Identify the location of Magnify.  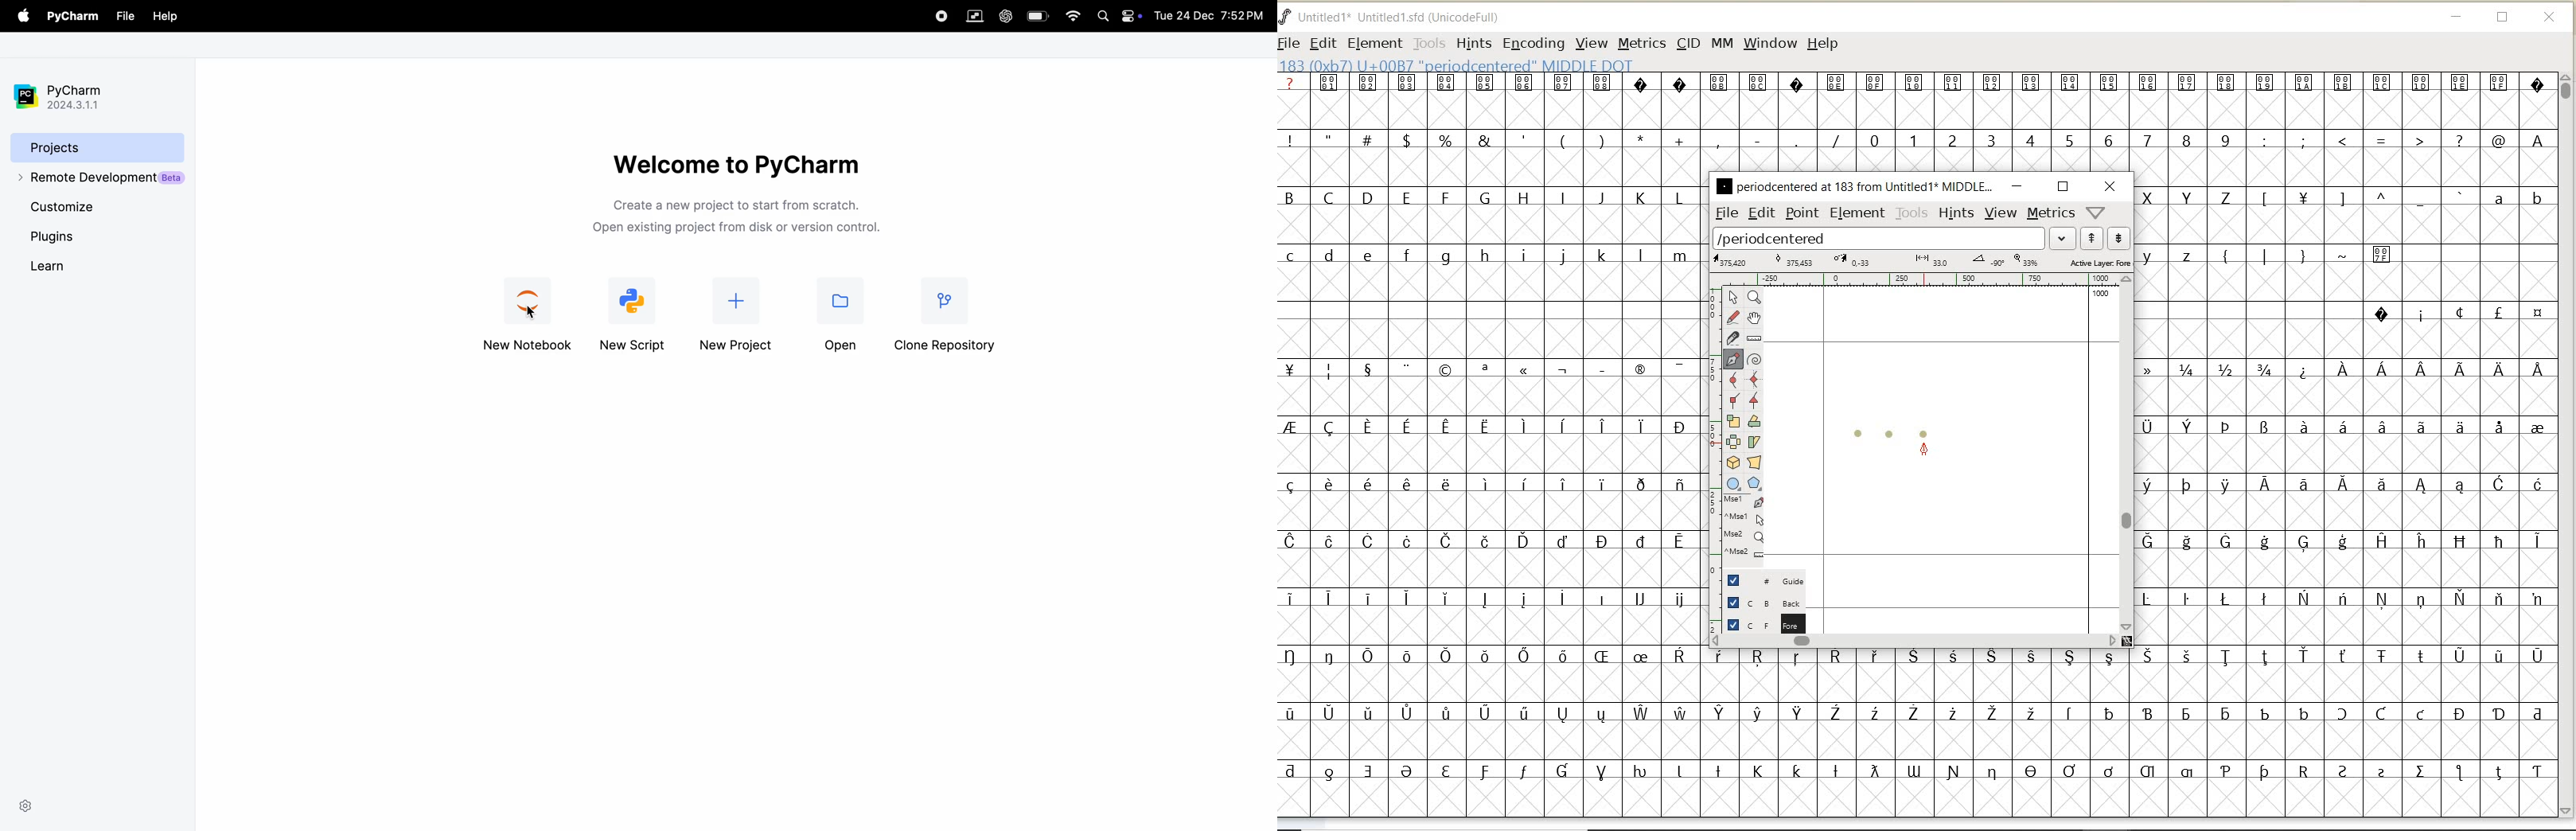
(1754, 298).